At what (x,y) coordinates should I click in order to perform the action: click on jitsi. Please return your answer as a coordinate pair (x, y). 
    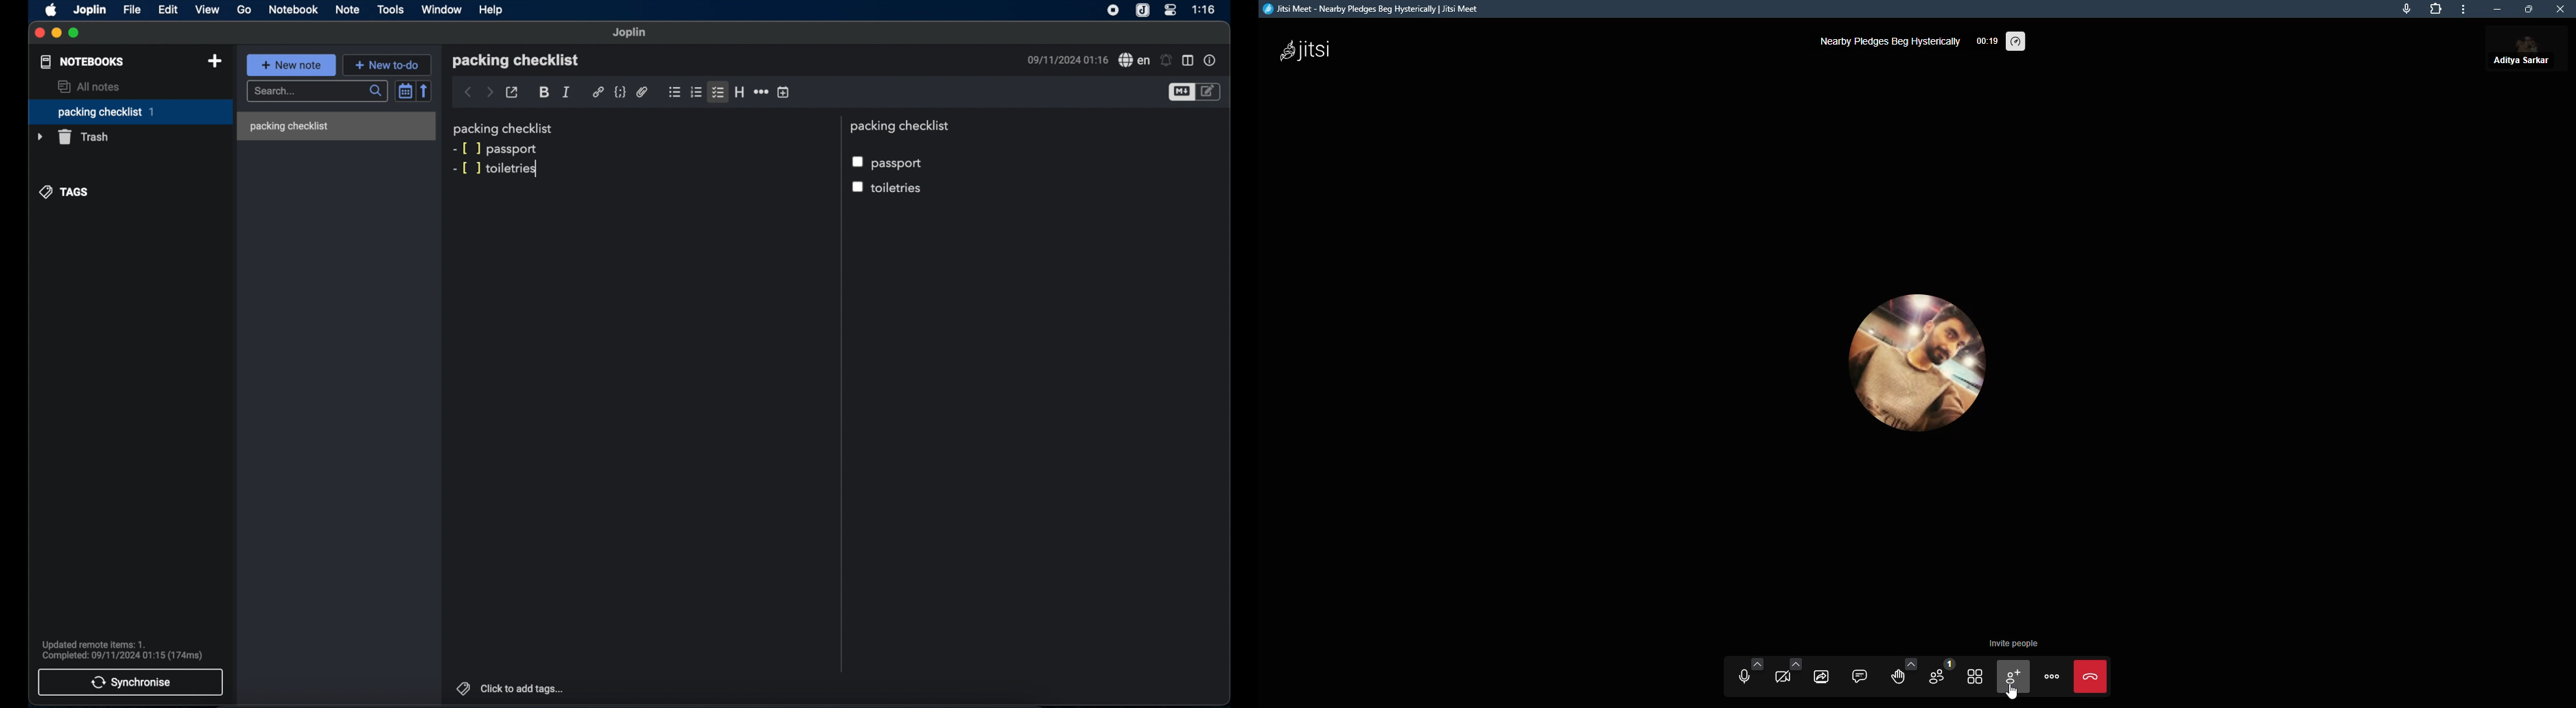
    Looking at the image, I should click on (1316, 54).